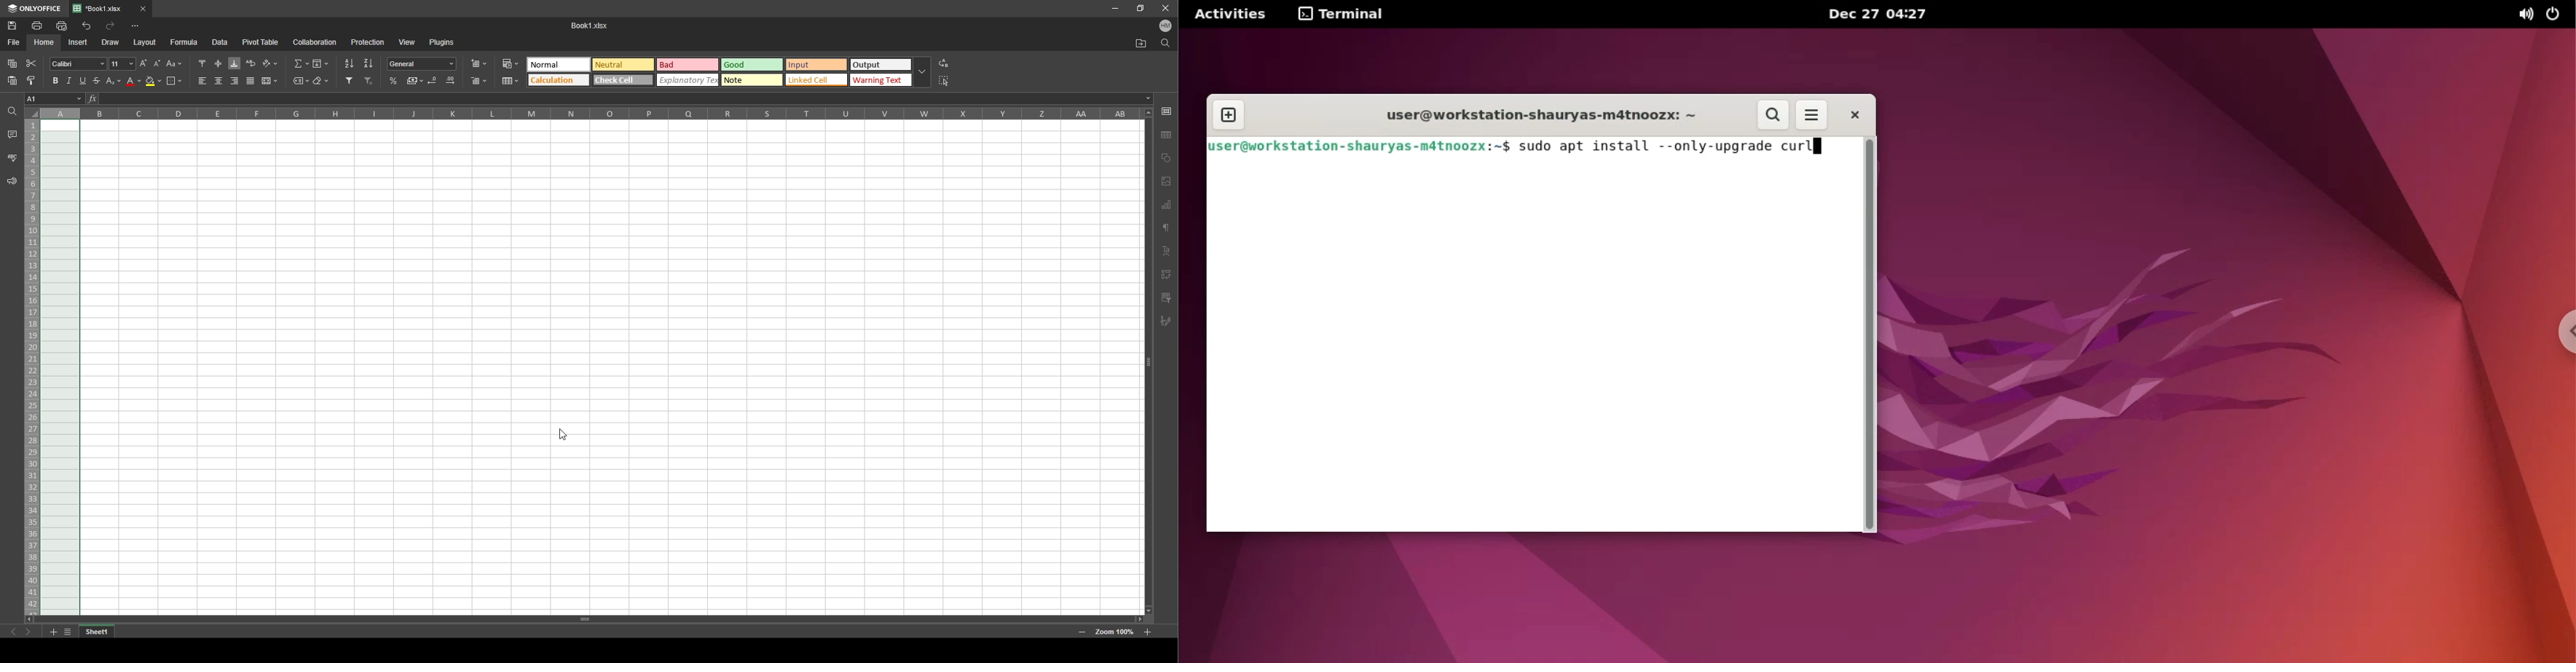  What do you see at coordinates (369, 63) in the screenshot?
I see `sort descending` at bounding box center [369, 63].